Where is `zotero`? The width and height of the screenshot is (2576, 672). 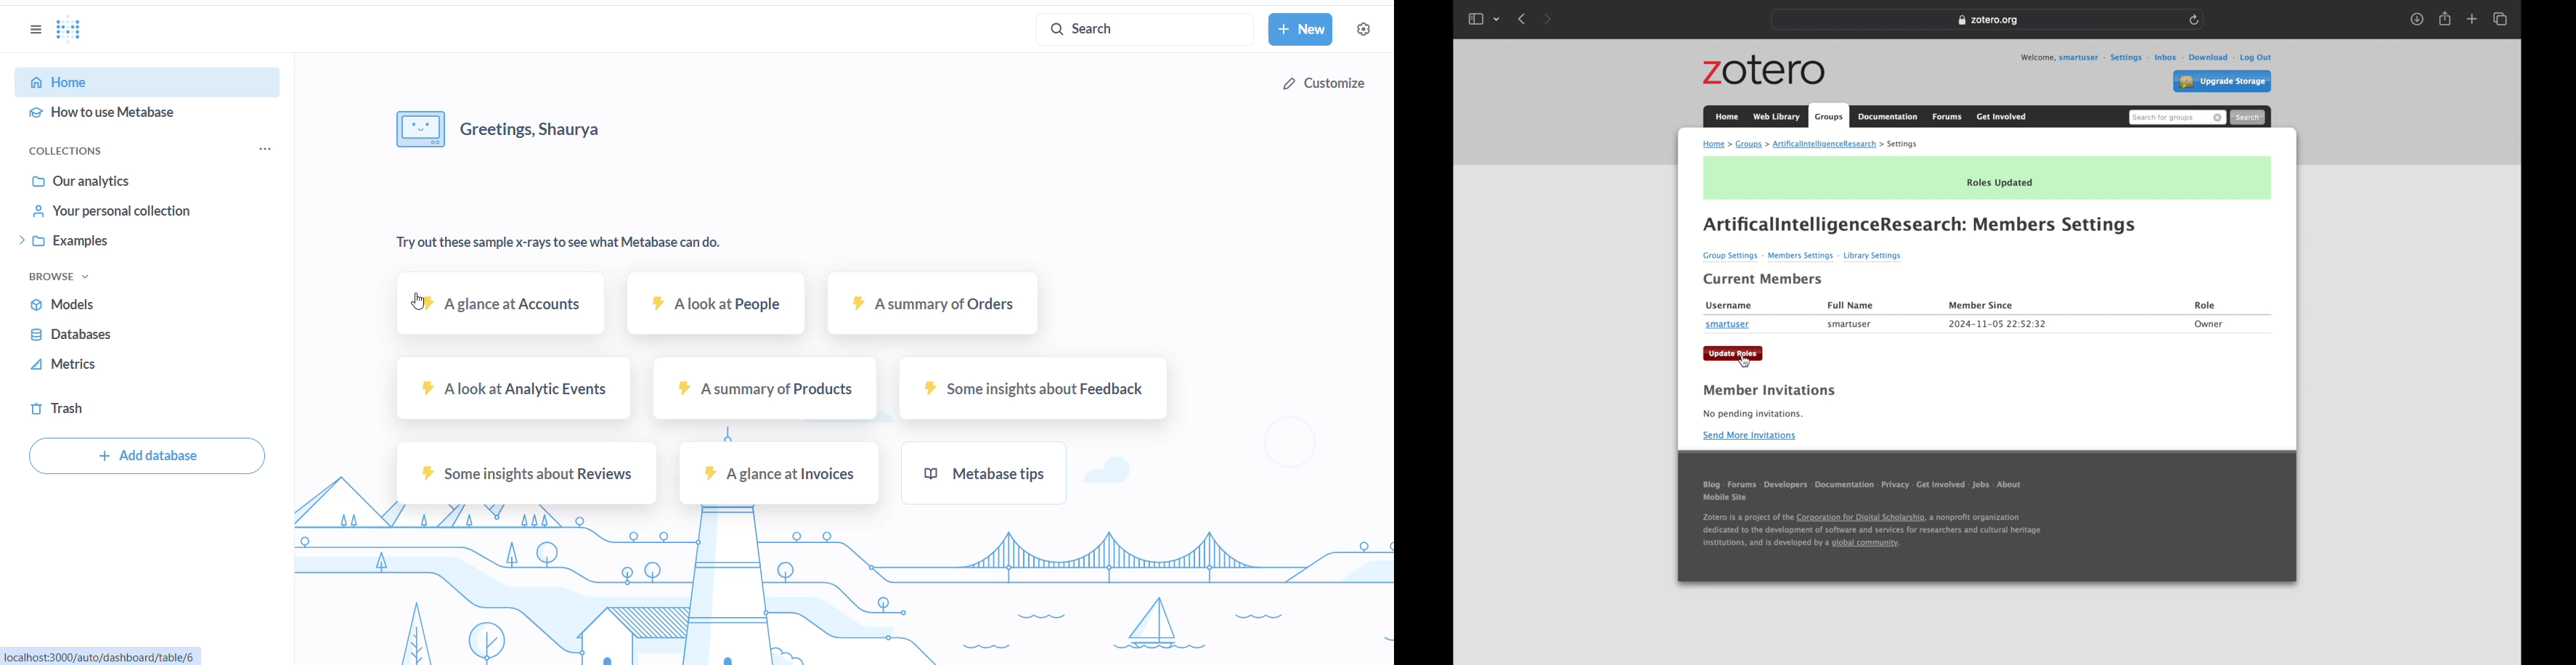
zotero is located at coordinates (1765, 71).